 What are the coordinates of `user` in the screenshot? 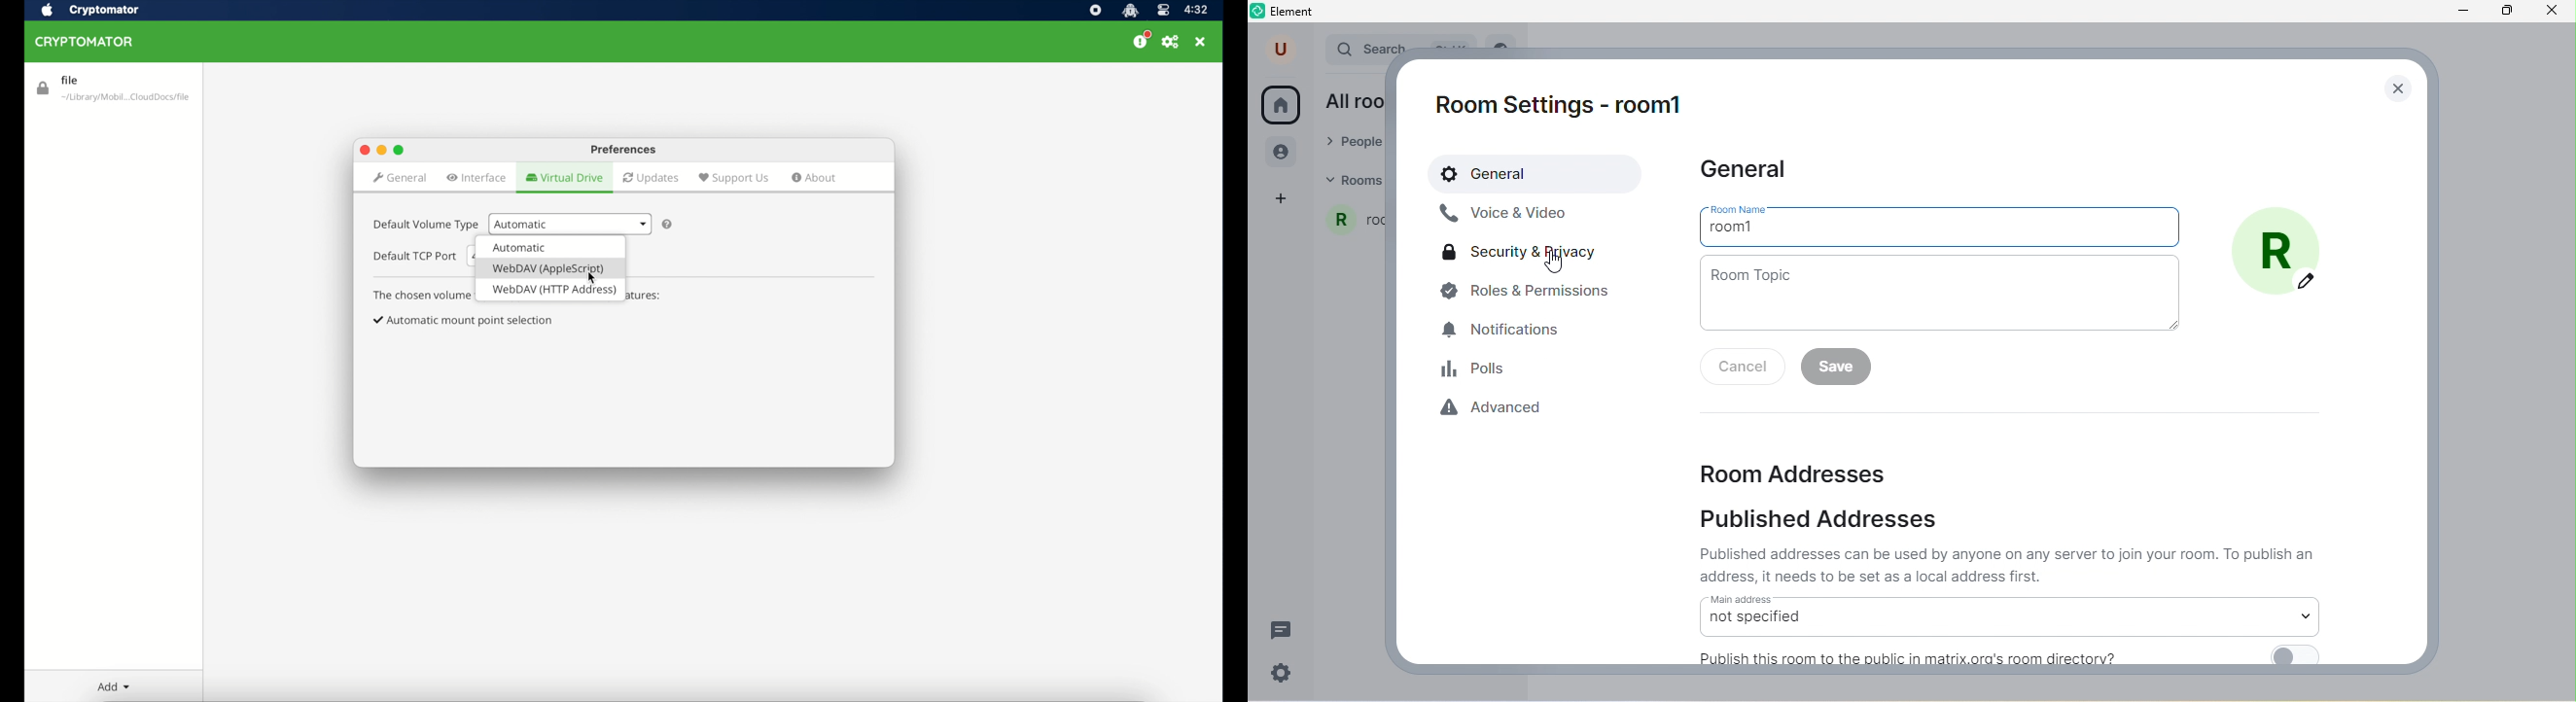 It's located at (1283, 49).